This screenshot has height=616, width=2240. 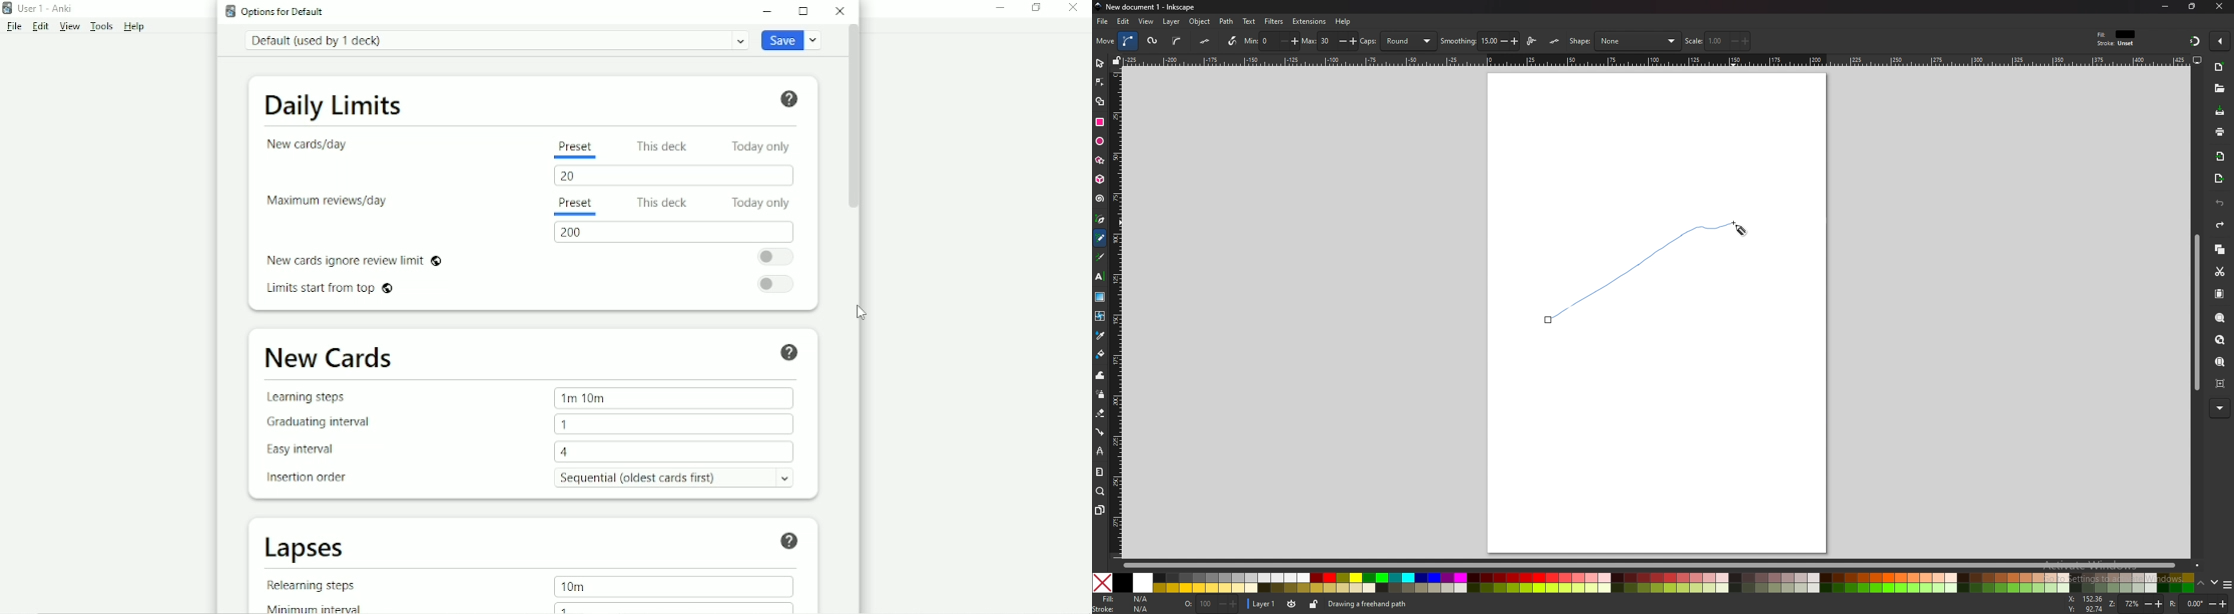 What do you see at coordinates (1661, 566) in the screenshot?
I see `scroll bar` at bounding box center [1661, 566].